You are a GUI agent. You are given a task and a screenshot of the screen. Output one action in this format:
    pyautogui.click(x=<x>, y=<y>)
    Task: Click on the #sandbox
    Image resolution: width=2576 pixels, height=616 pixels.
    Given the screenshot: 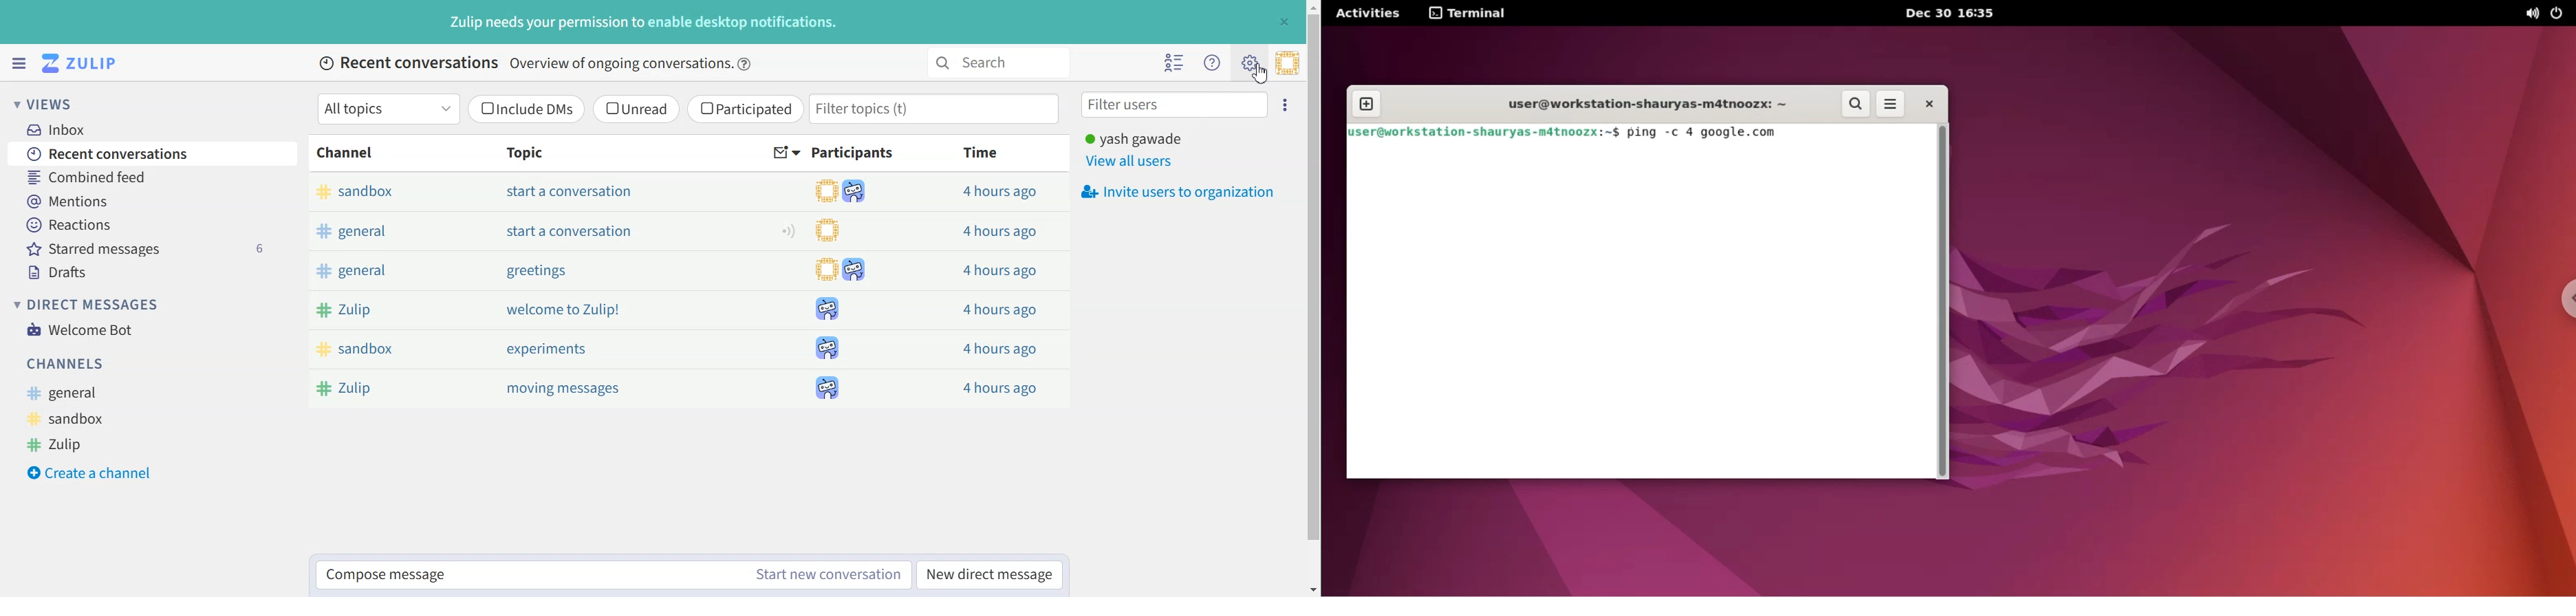 What is the action you would take?
    pyautogui.click(x=71, y=418)
    